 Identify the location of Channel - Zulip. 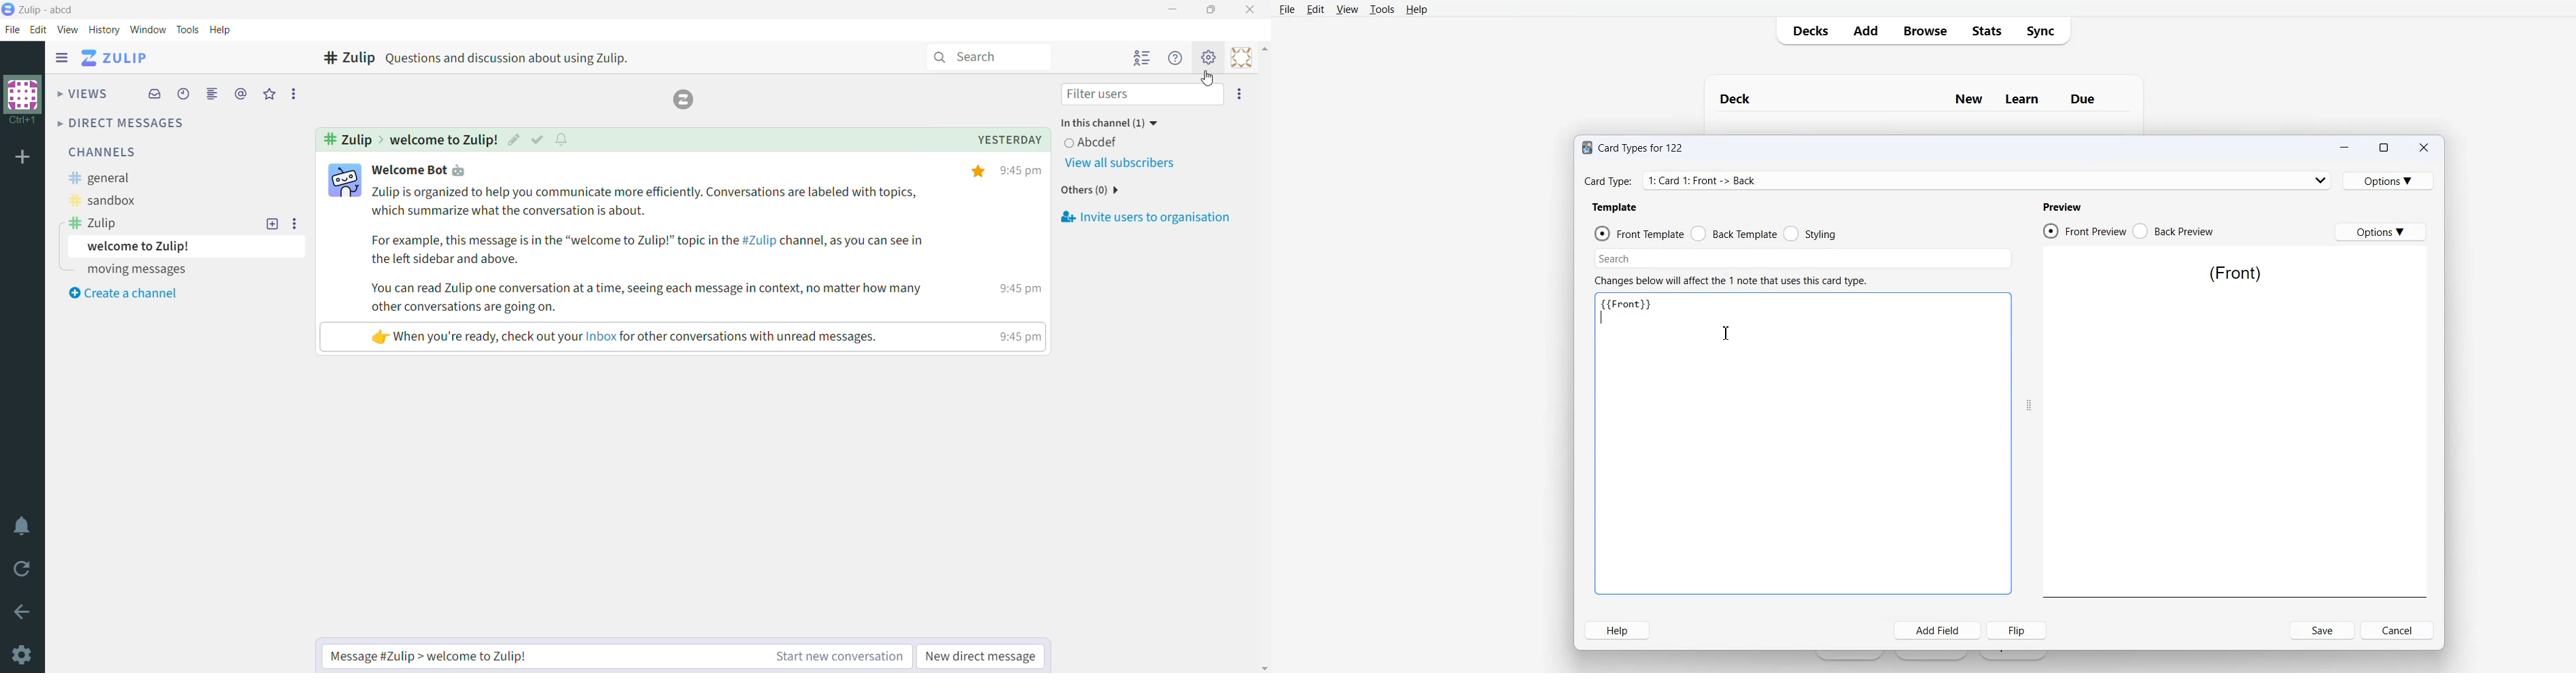
(344, 59).